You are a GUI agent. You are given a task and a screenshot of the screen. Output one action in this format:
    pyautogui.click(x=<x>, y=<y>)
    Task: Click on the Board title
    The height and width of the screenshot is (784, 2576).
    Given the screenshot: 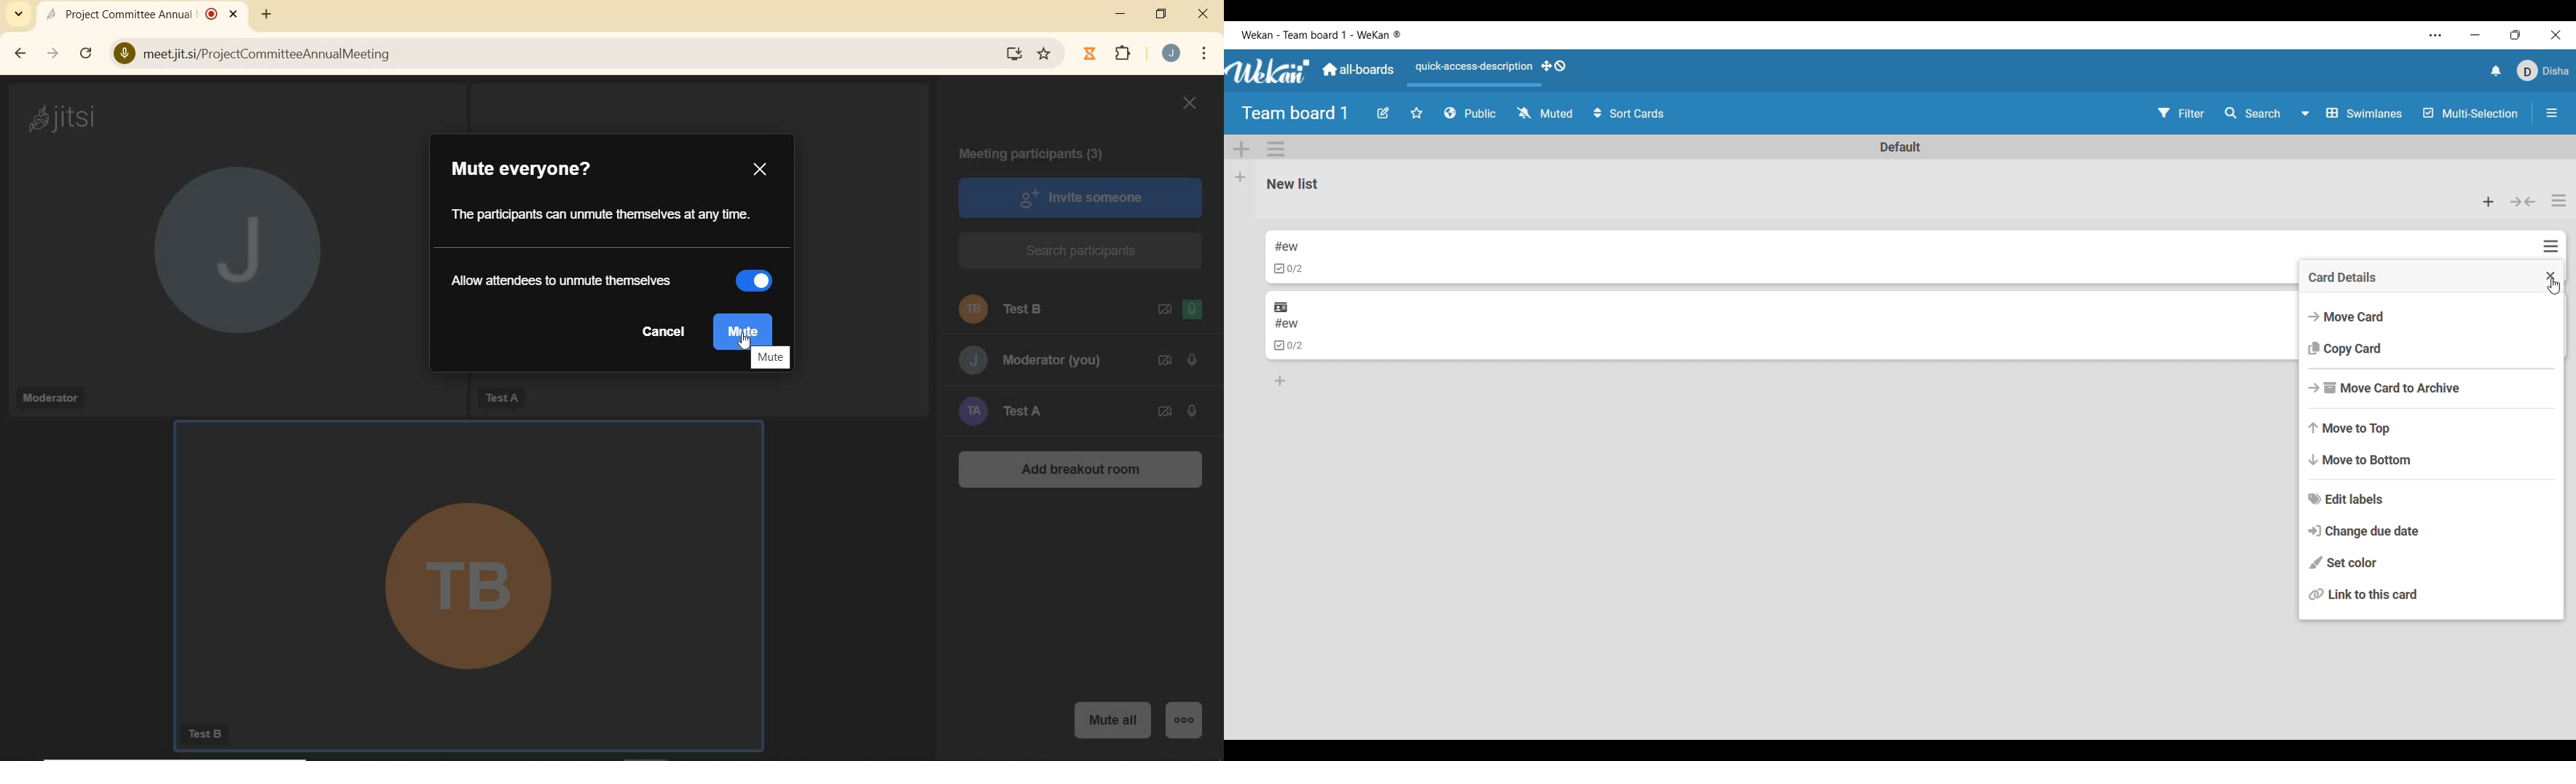 What is the action you would take?
    pyautogui.click(x=1296, y=113)
    